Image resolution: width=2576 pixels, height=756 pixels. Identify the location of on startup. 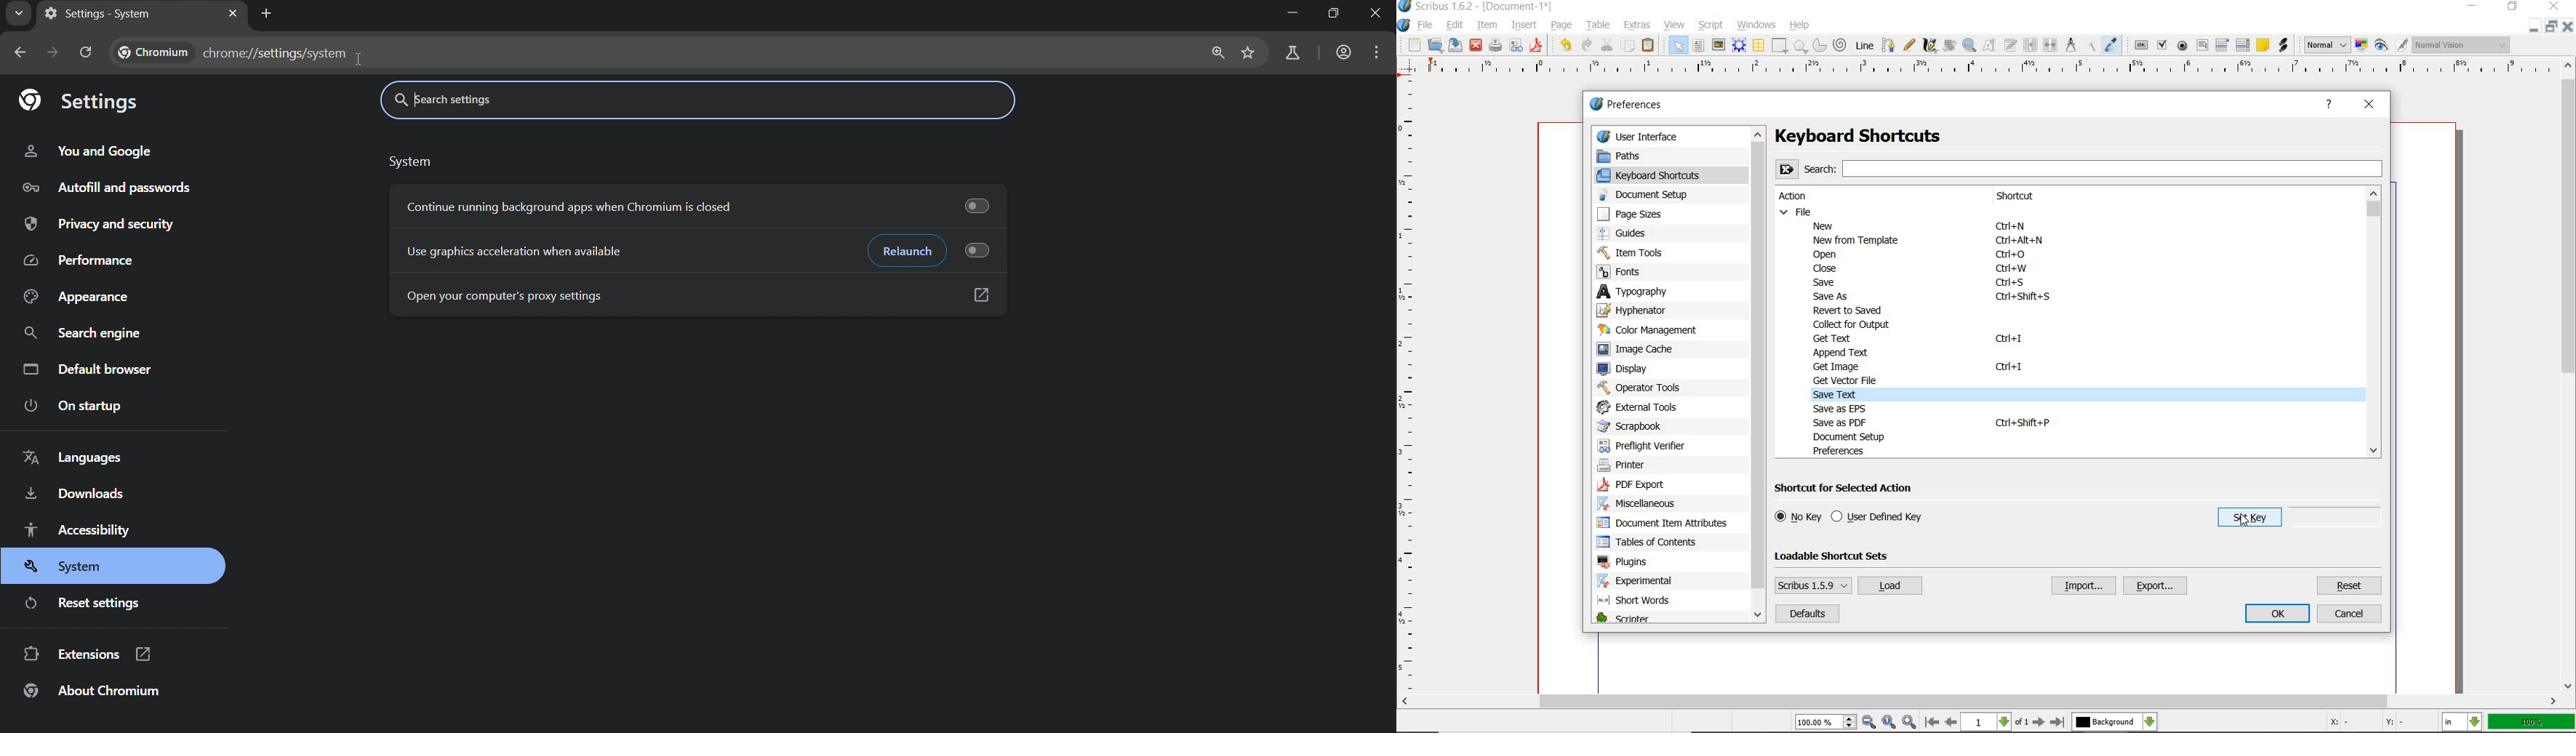
(77, 407).